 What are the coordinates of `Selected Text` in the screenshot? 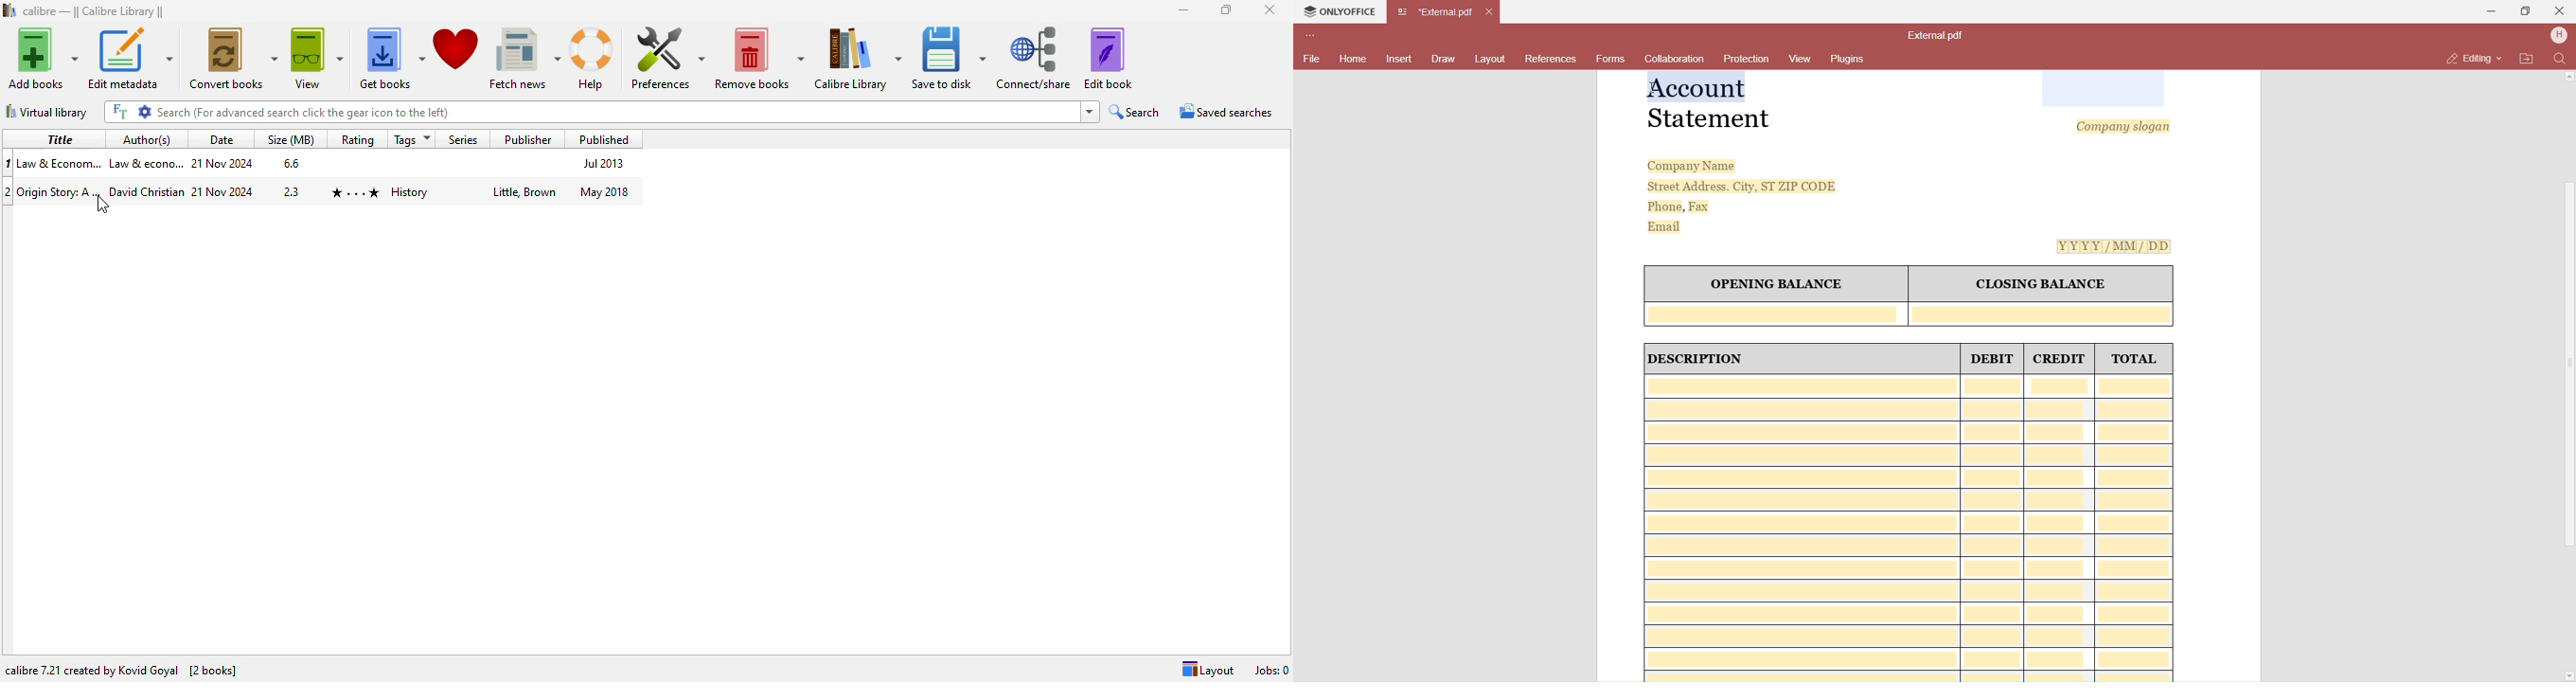 It's located at (1697, 87).